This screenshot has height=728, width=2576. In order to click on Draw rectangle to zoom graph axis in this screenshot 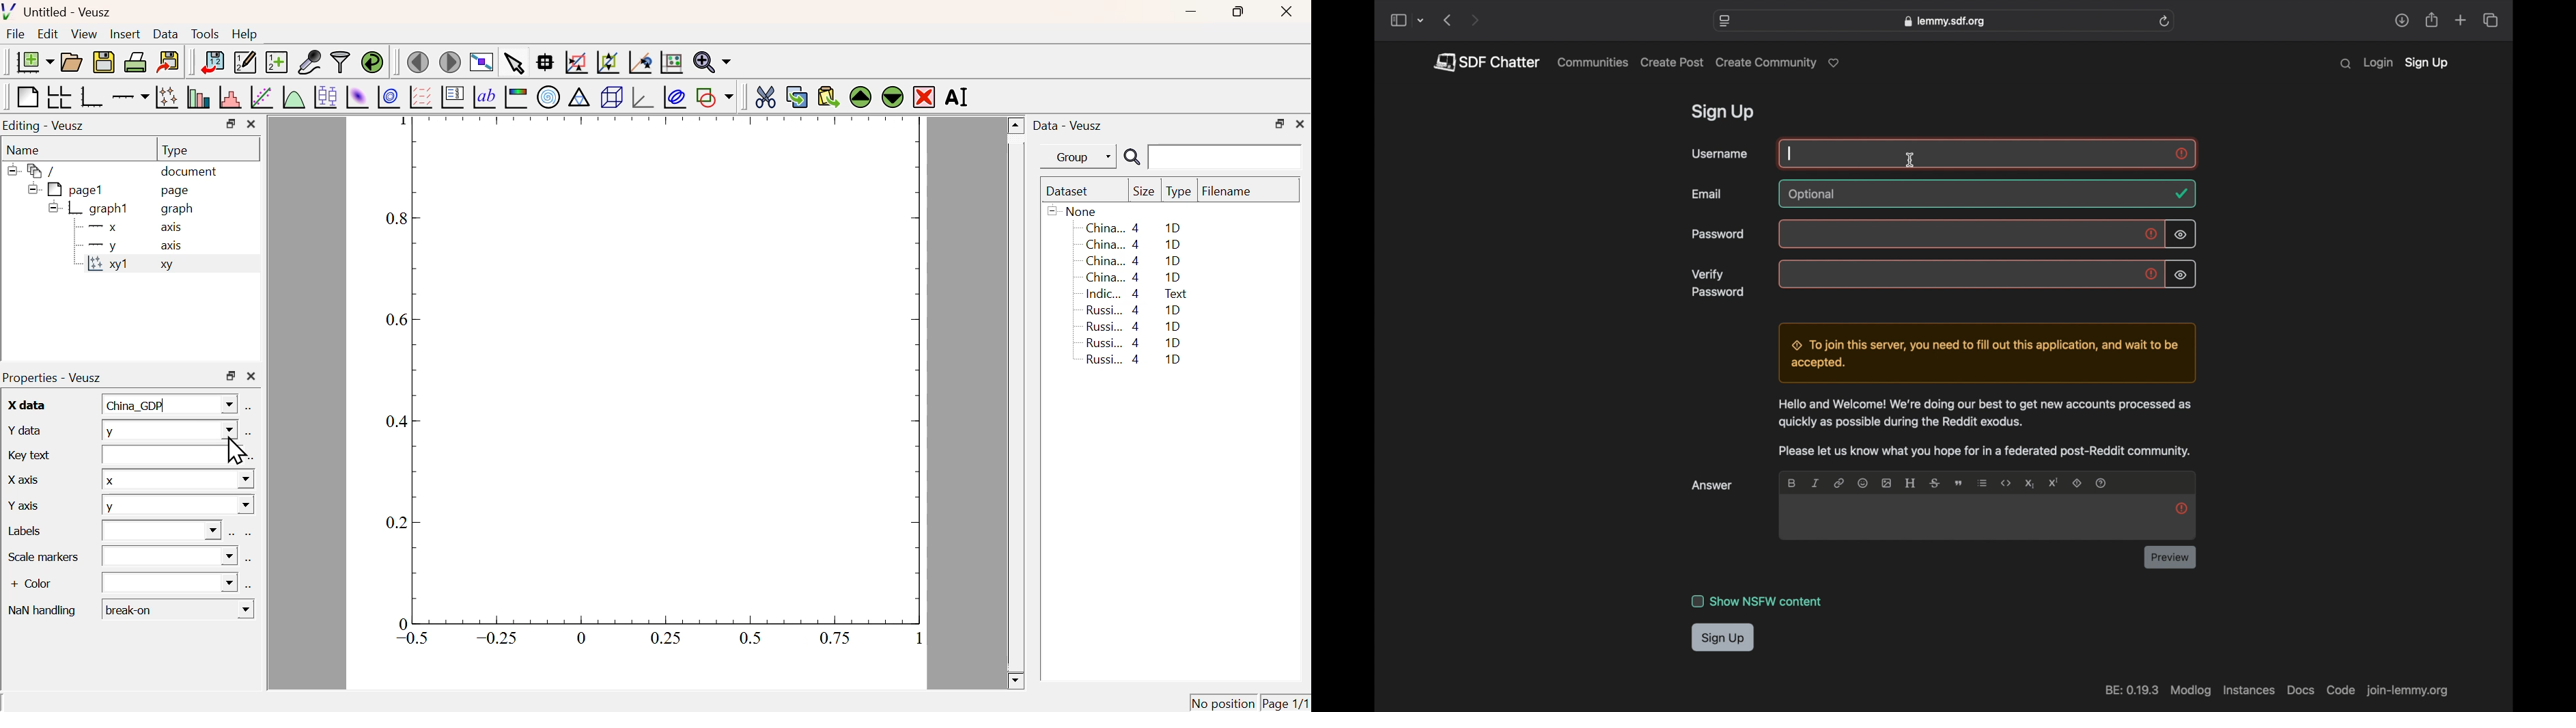, I will do `click(575, 62)`.